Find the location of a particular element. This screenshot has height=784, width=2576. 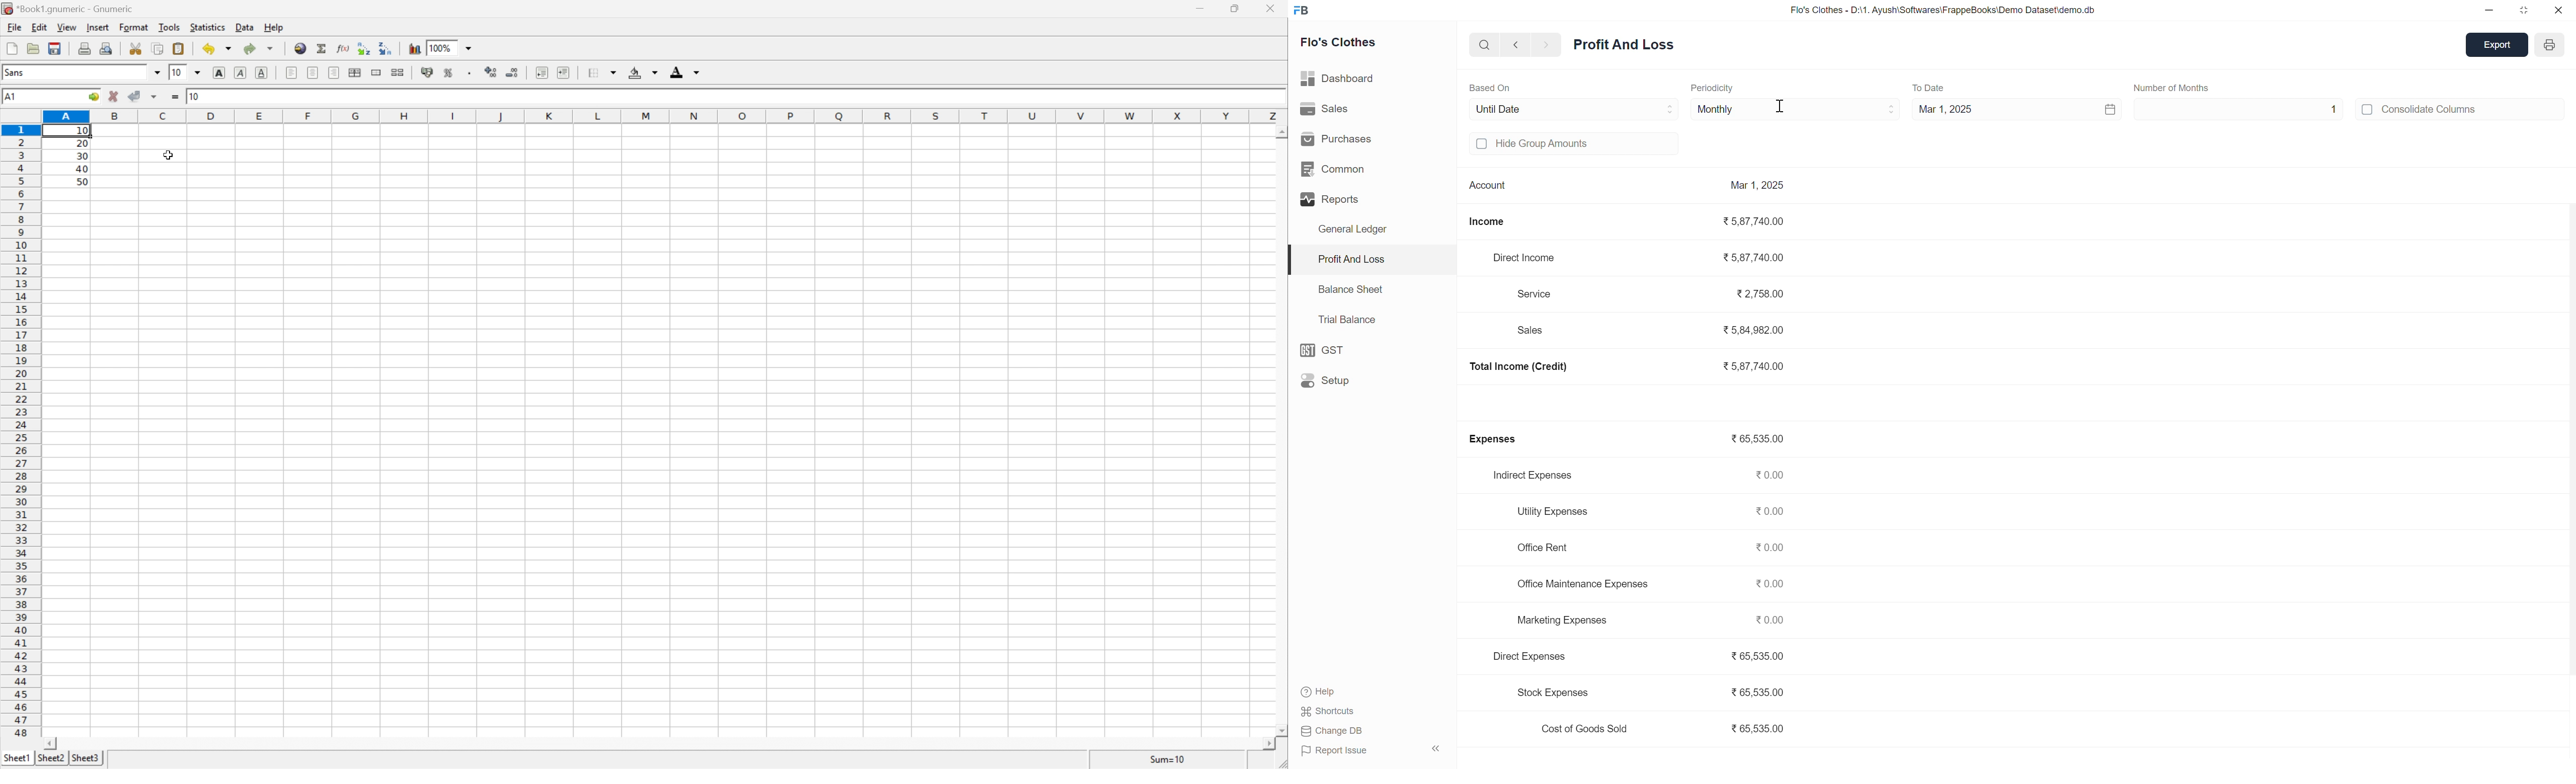

To Date is located at coordinates (1932, 86).